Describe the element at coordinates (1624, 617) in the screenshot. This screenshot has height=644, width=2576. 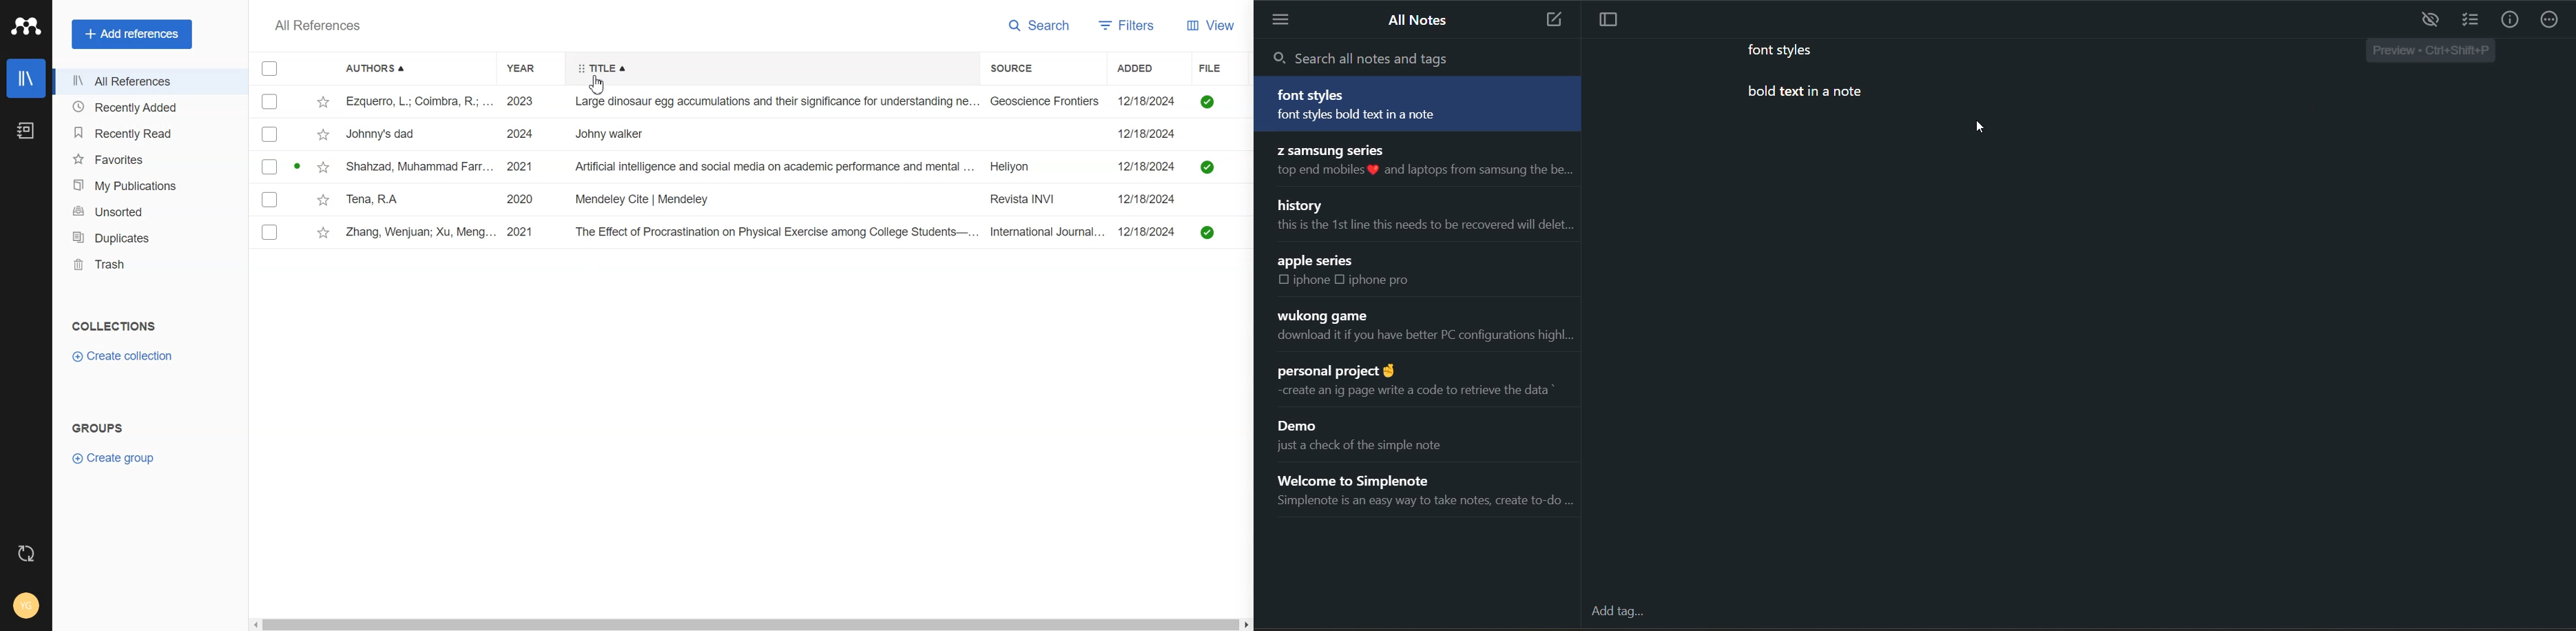
I see `add tag` at that location.